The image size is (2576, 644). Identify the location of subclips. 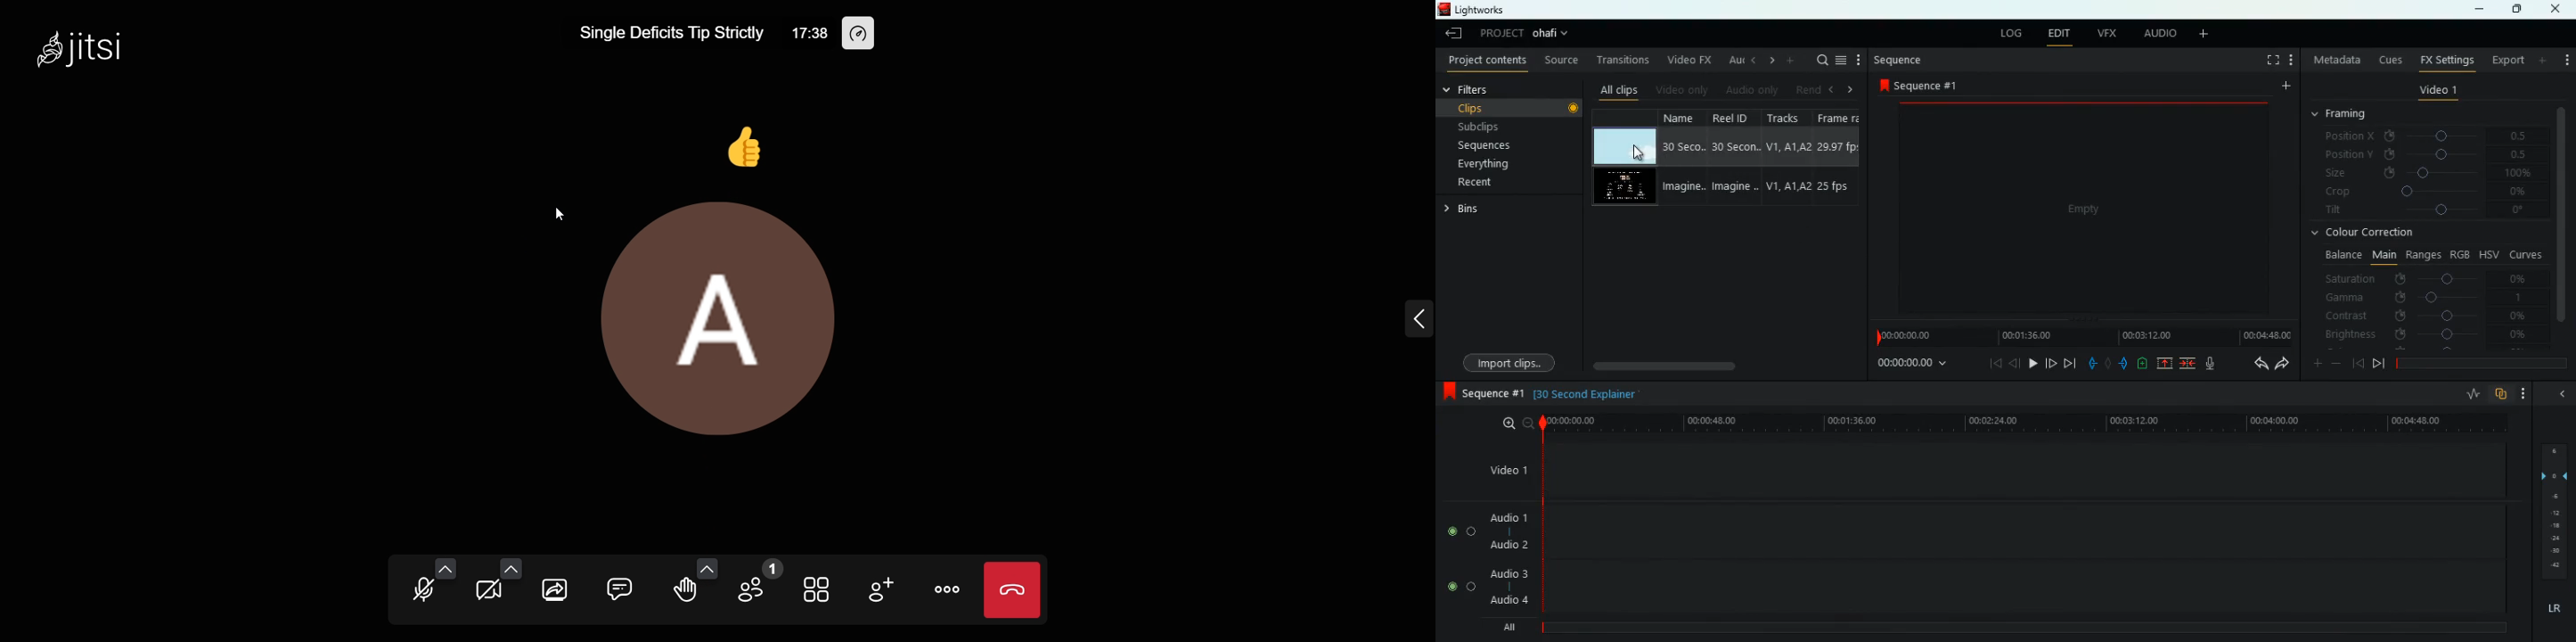
(1484, 126).